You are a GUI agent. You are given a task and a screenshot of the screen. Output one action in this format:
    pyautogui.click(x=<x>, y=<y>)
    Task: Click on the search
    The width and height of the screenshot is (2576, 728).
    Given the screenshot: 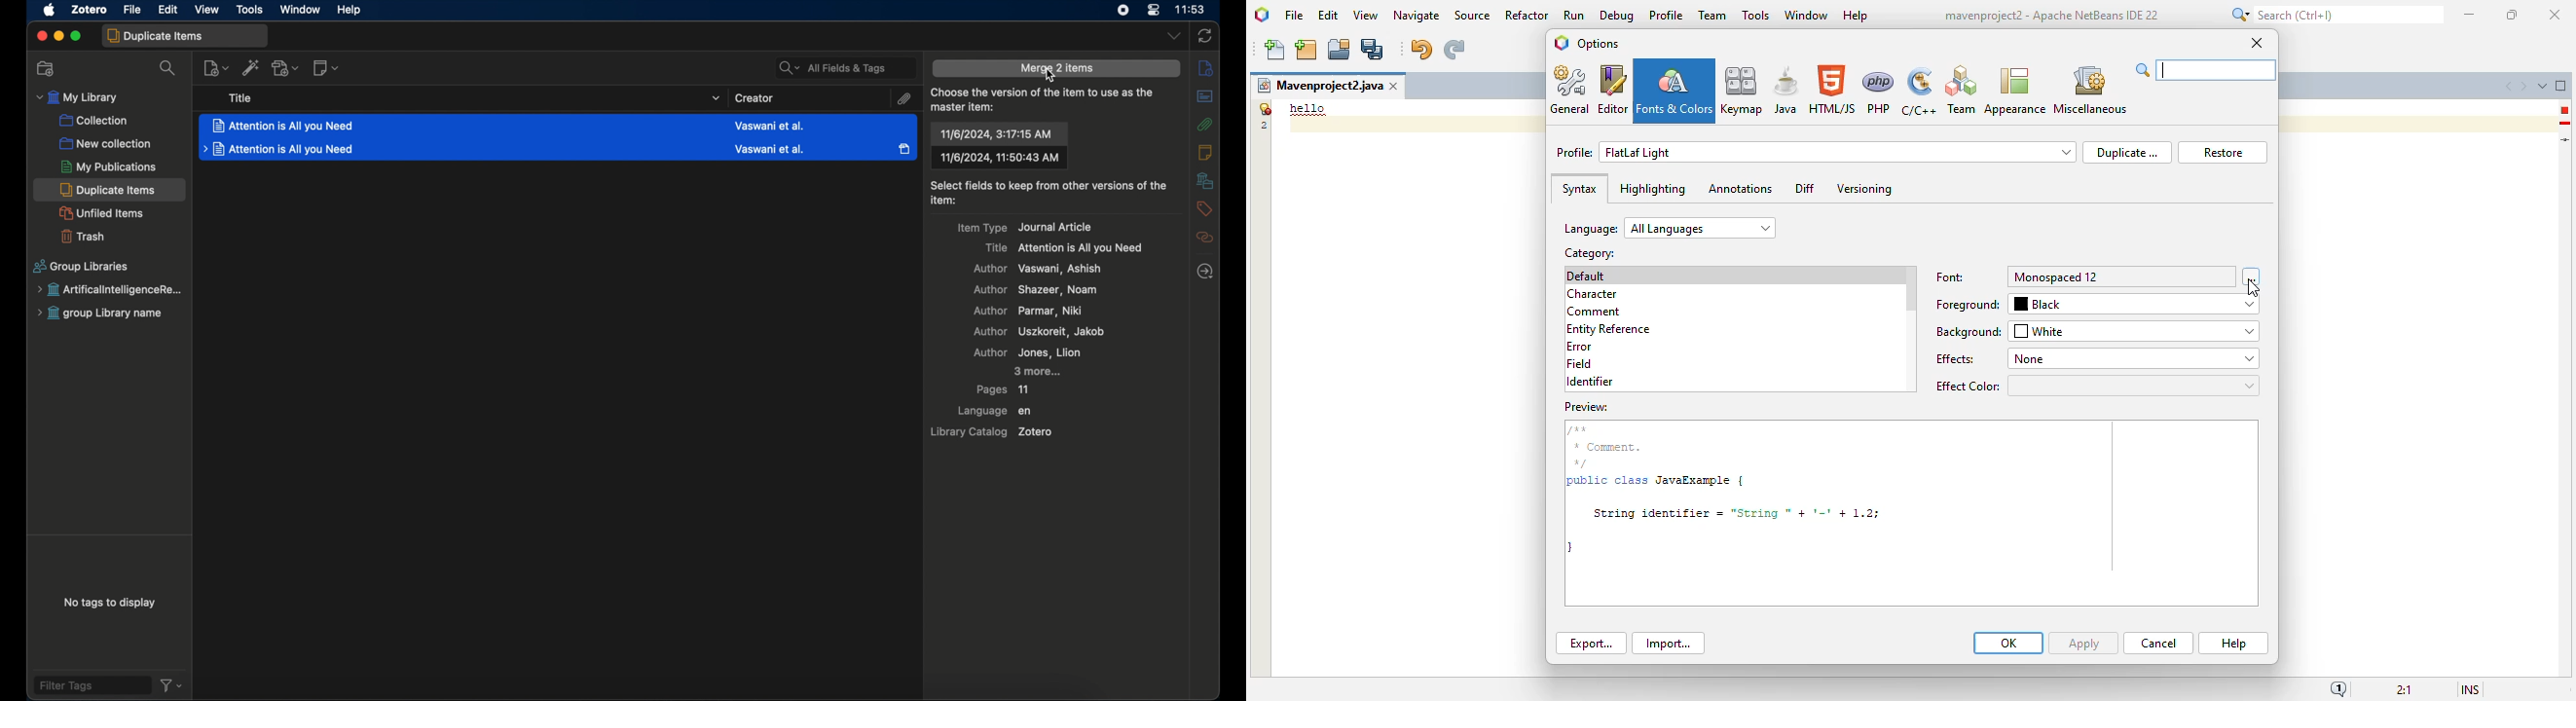 What is the action you would take?
    pyautogui.click(x=169, y=69)
    